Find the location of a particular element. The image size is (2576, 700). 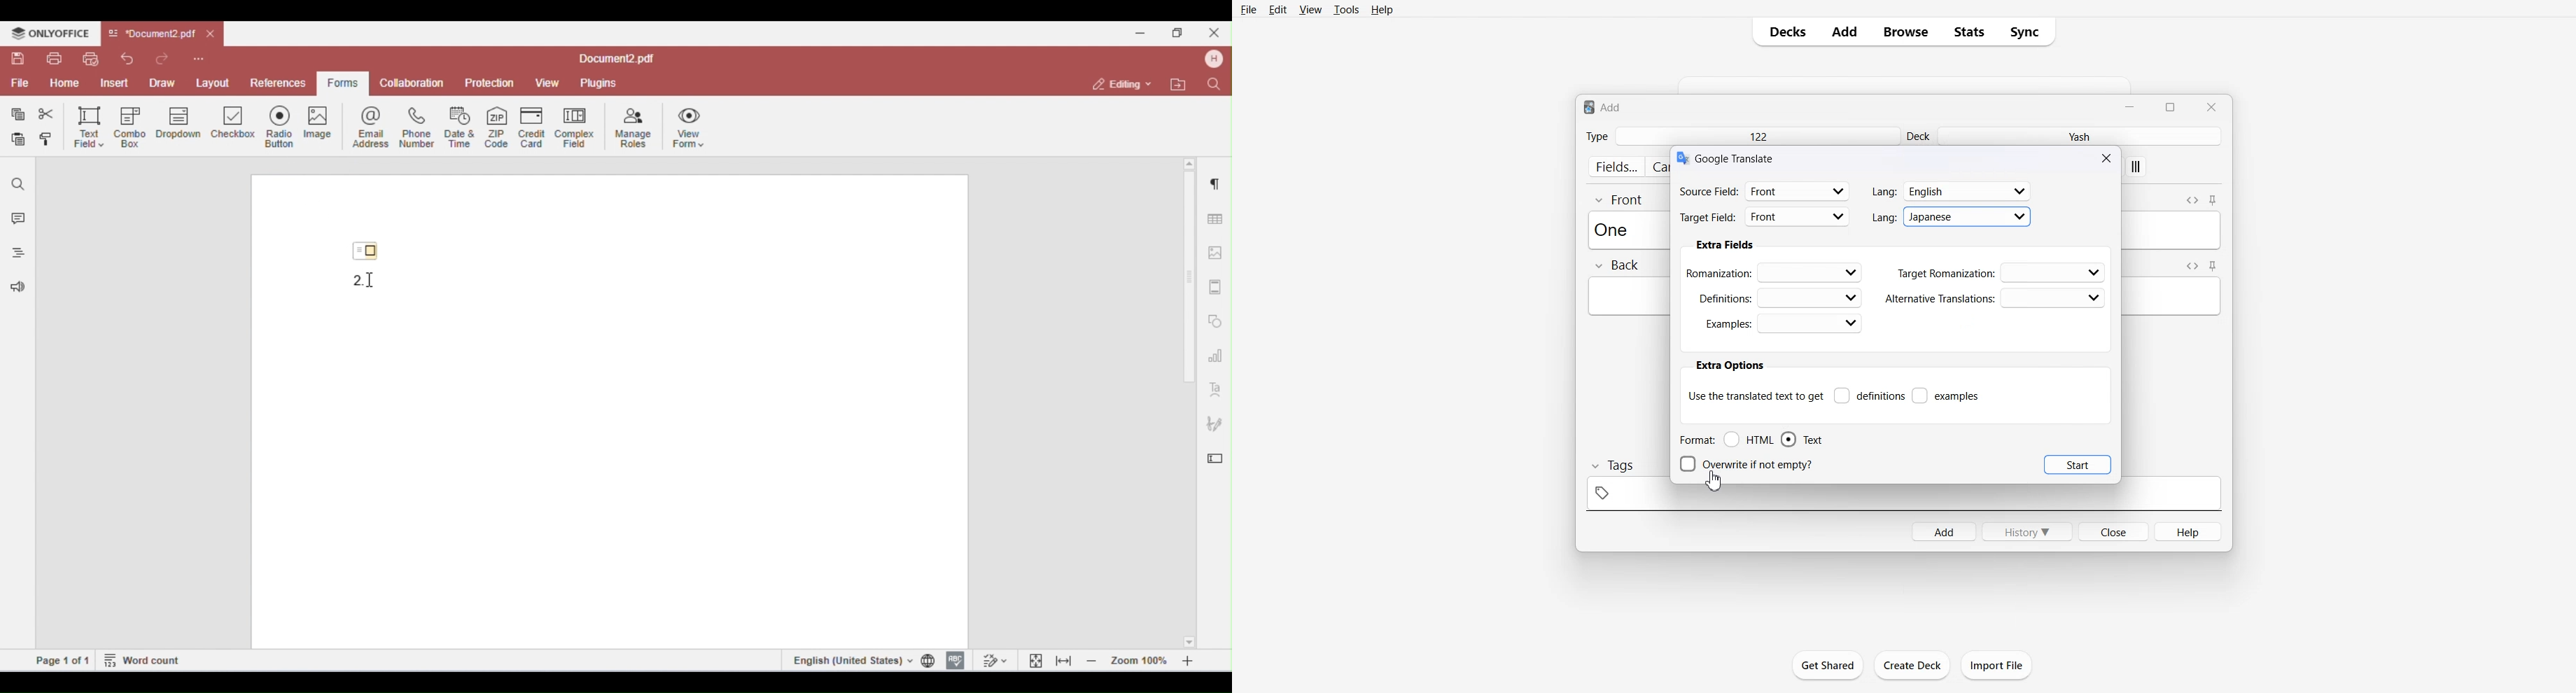

Toggle HTML Editor is located at coordinates (2190, 265).